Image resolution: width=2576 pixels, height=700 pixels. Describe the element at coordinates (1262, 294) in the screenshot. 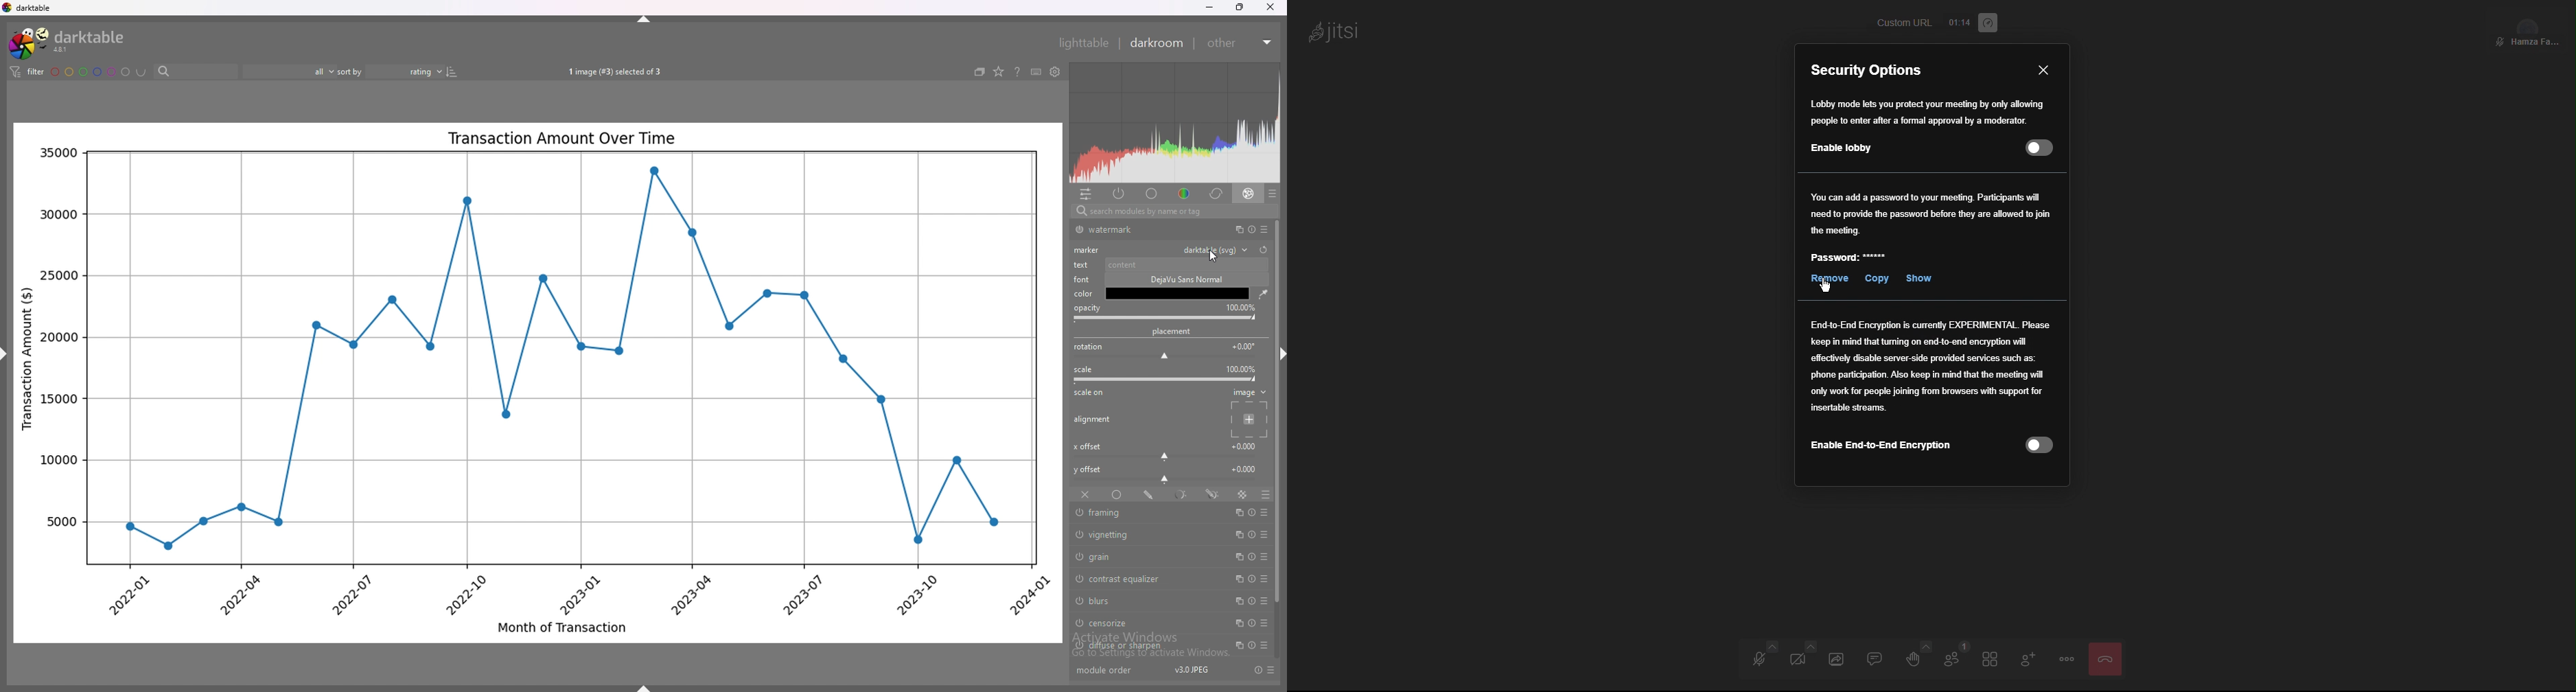

I see `waterdrop` at that location.